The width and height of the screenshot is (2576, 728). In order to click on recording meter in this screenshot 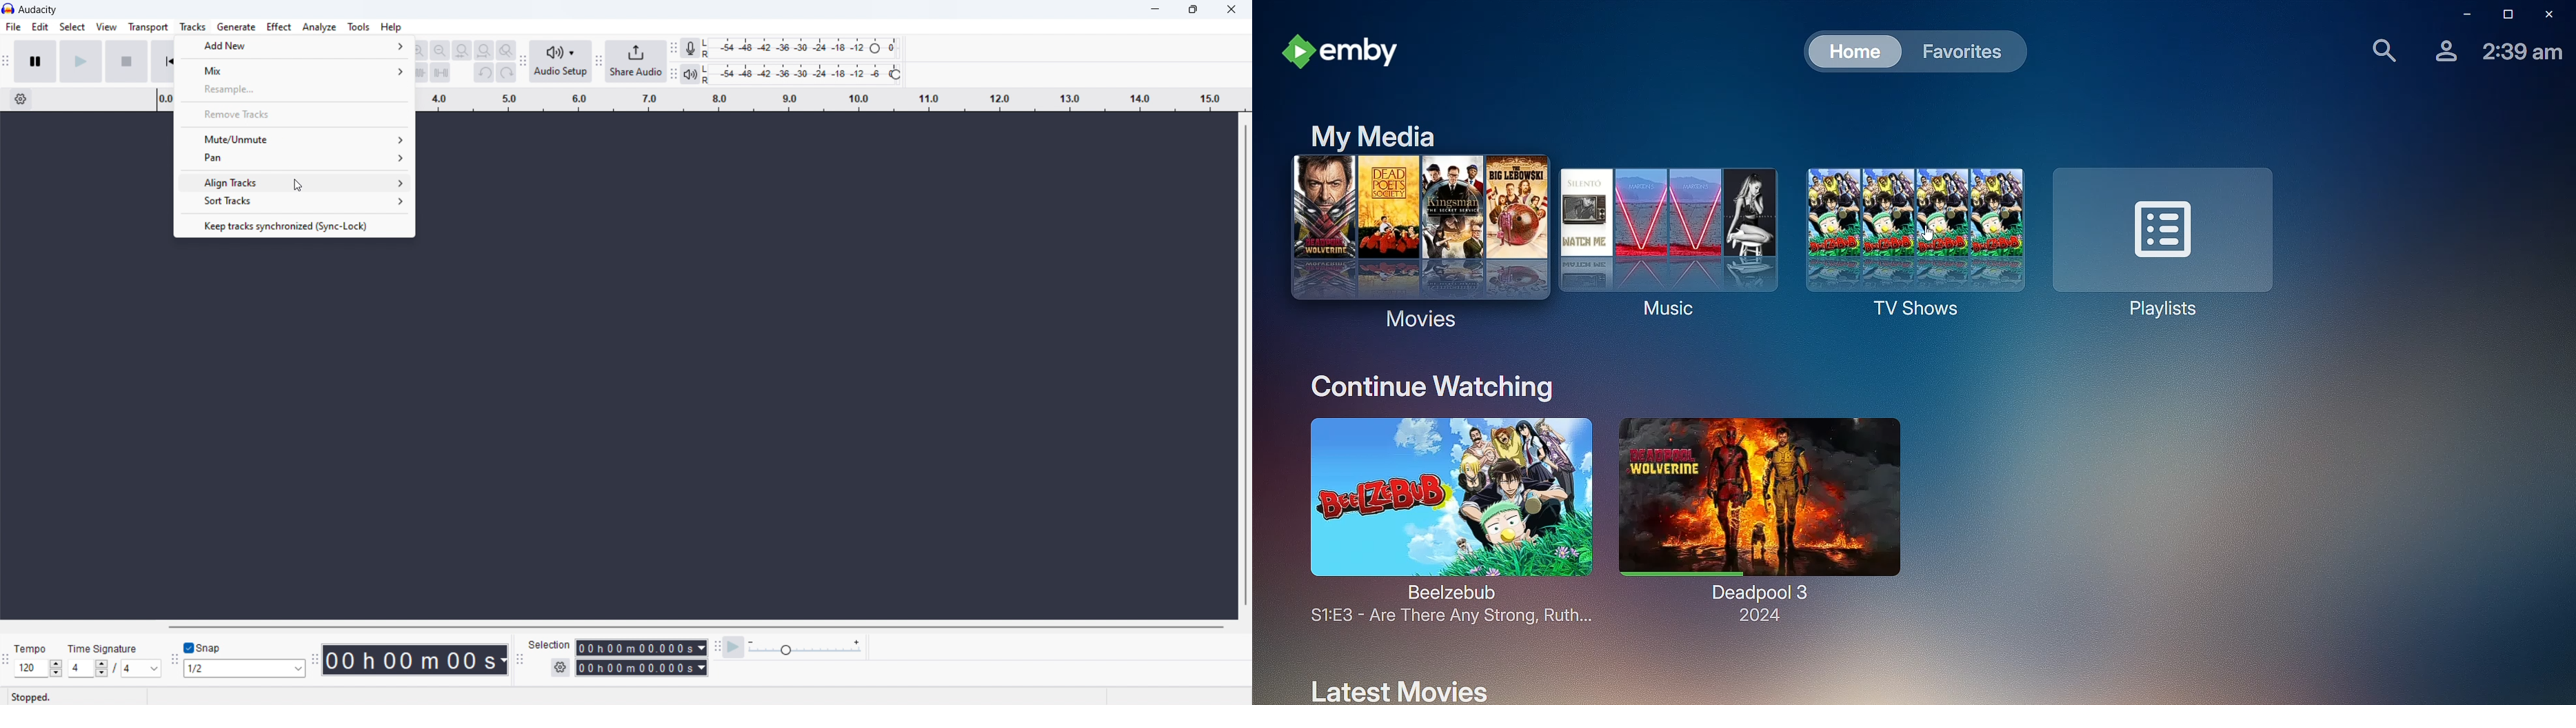, I will do `click(691, 48)`.